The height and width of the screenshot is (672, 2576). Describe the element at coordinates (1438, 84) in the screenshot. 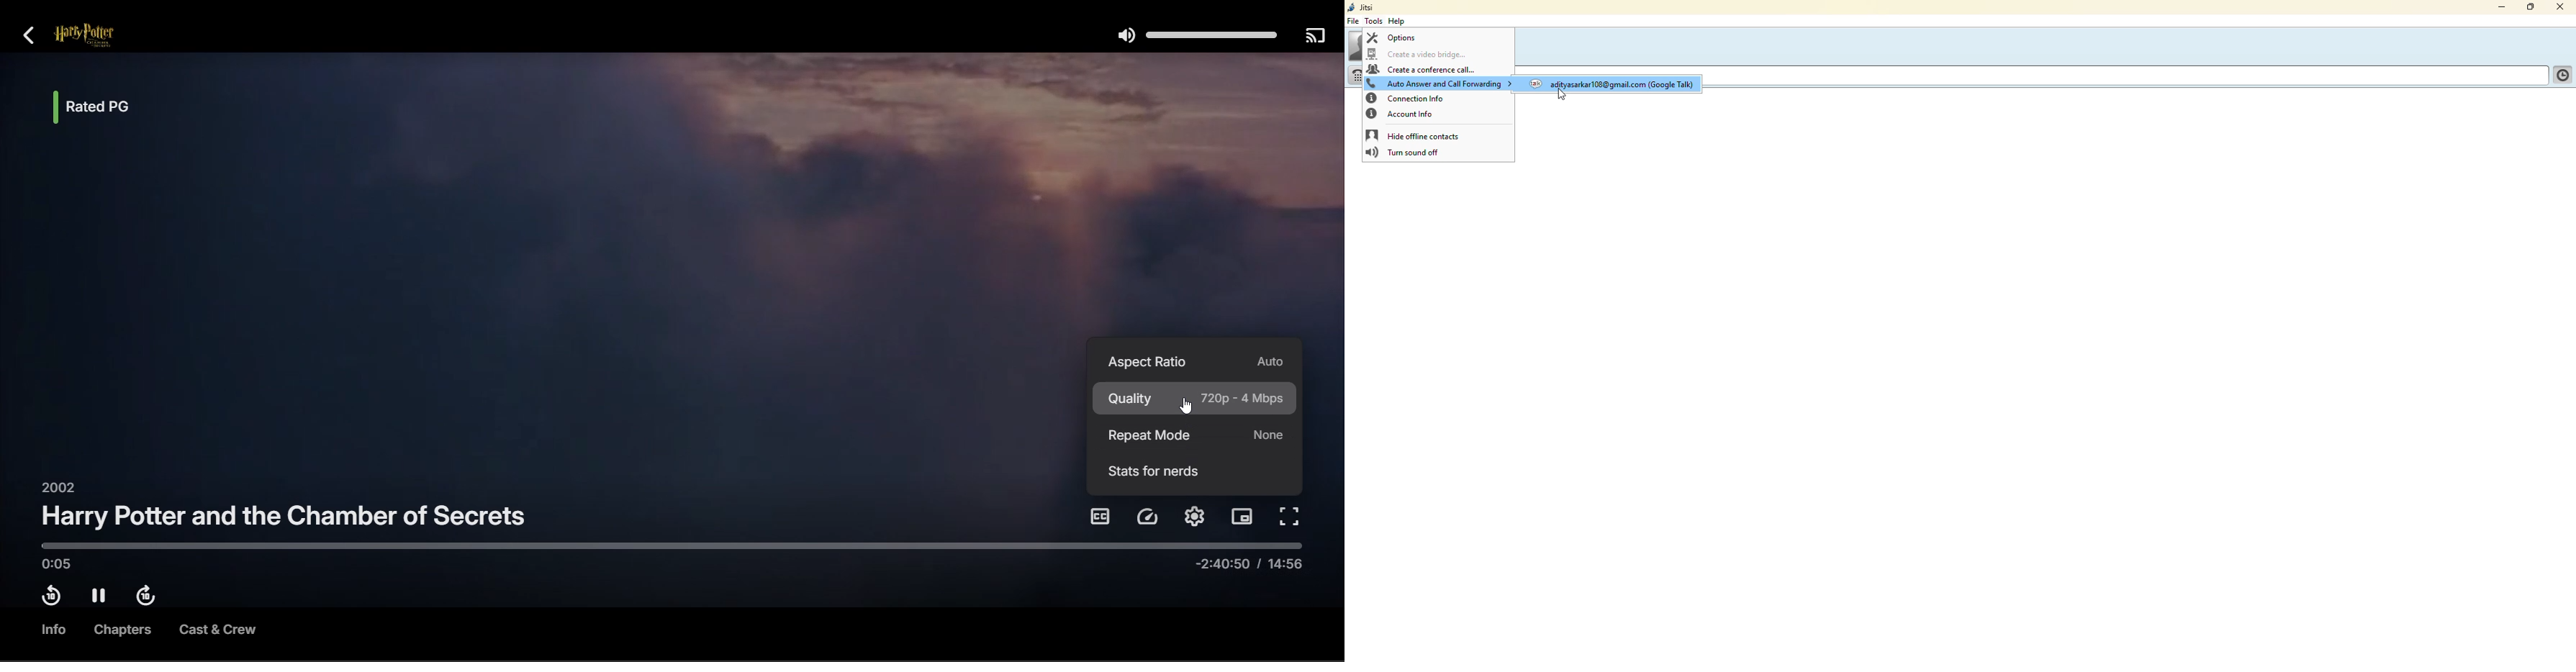

I see `auto answer and call forwarding` at that location.